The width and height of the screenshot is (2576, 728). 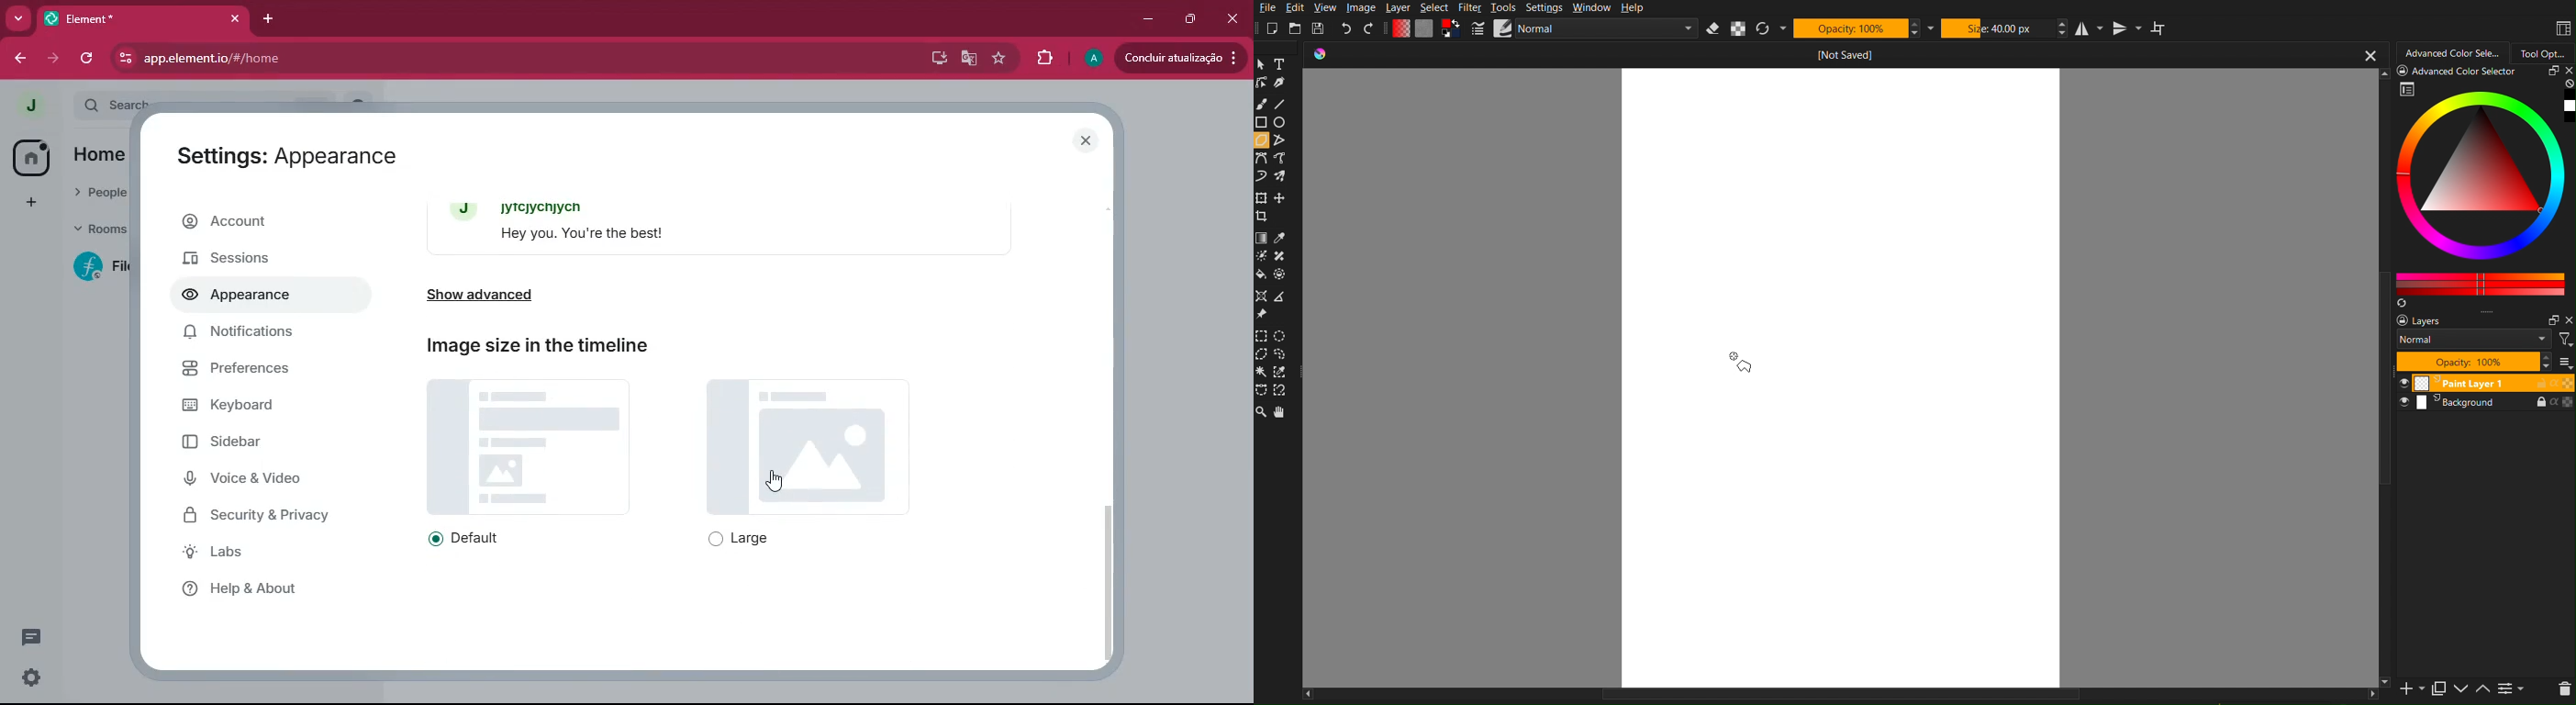 I want to click on move a layer, so click(x=1284, y=197).